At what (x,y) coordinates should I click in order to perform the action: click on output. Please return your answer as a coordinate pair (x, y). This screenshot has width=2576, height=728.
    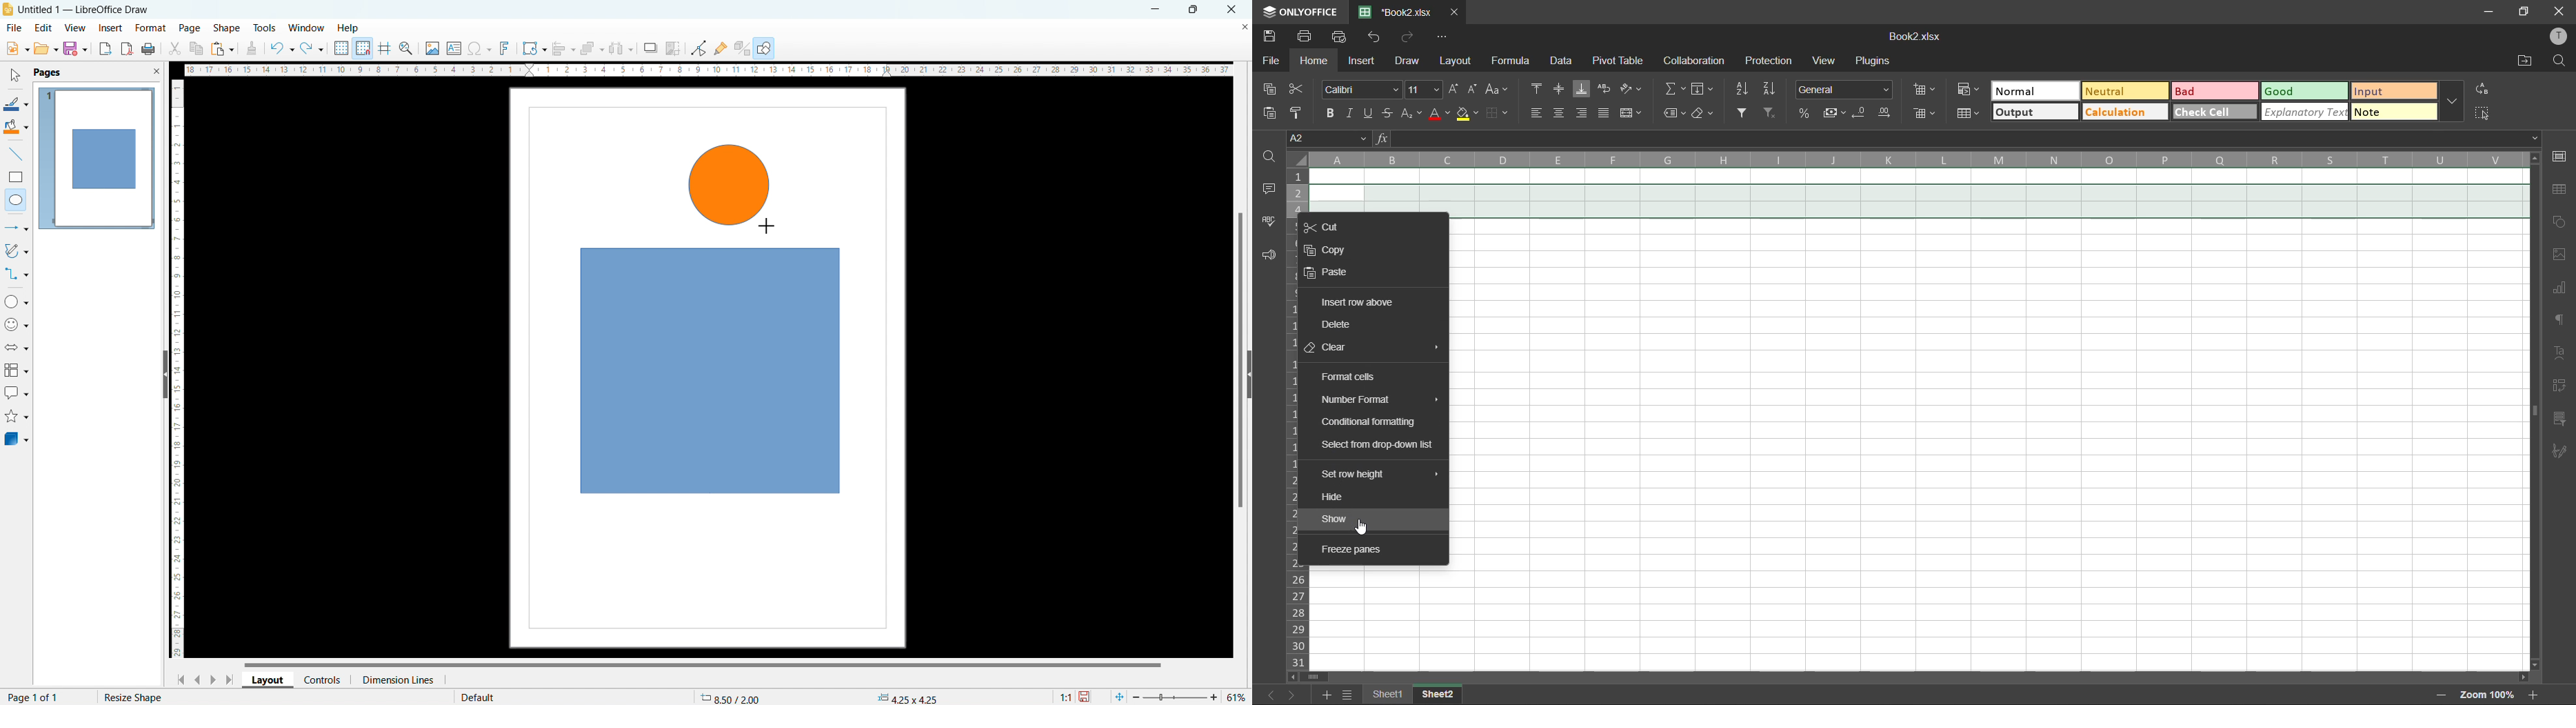
    Looking at the image, I should click on (2036, 112).